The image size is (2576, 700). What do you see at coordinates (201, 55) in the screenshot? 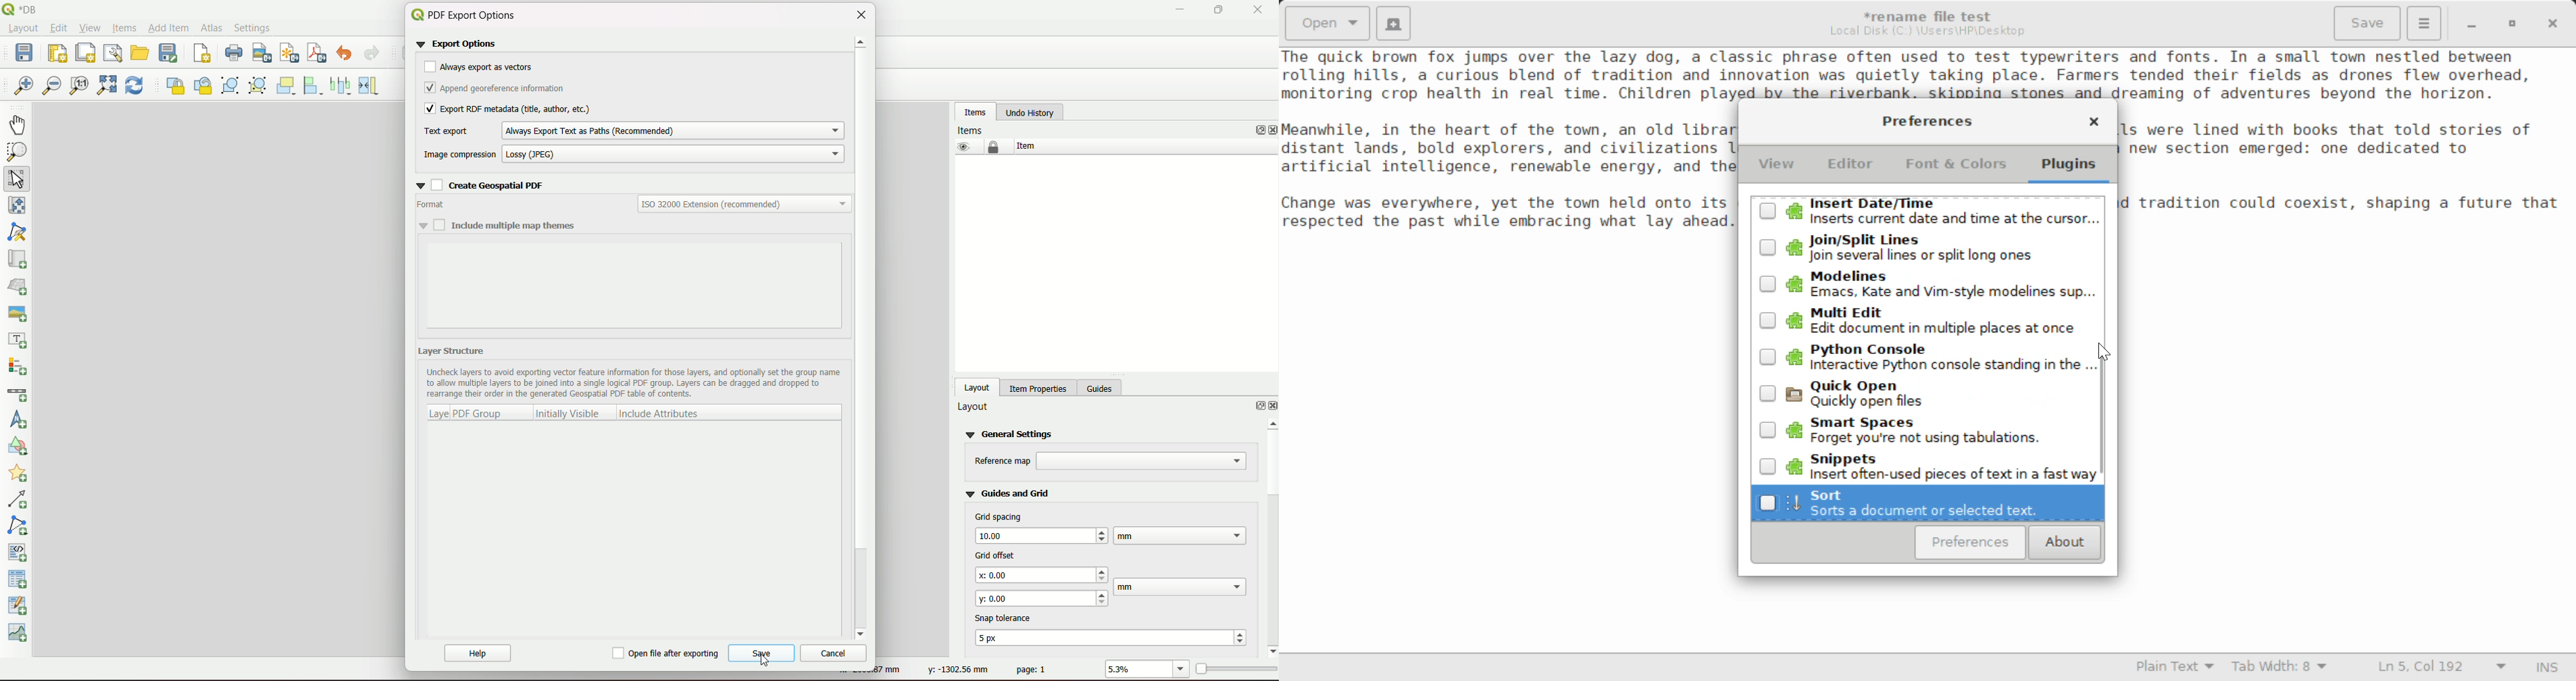
I see `add pages` at bounding box center [201, 55].